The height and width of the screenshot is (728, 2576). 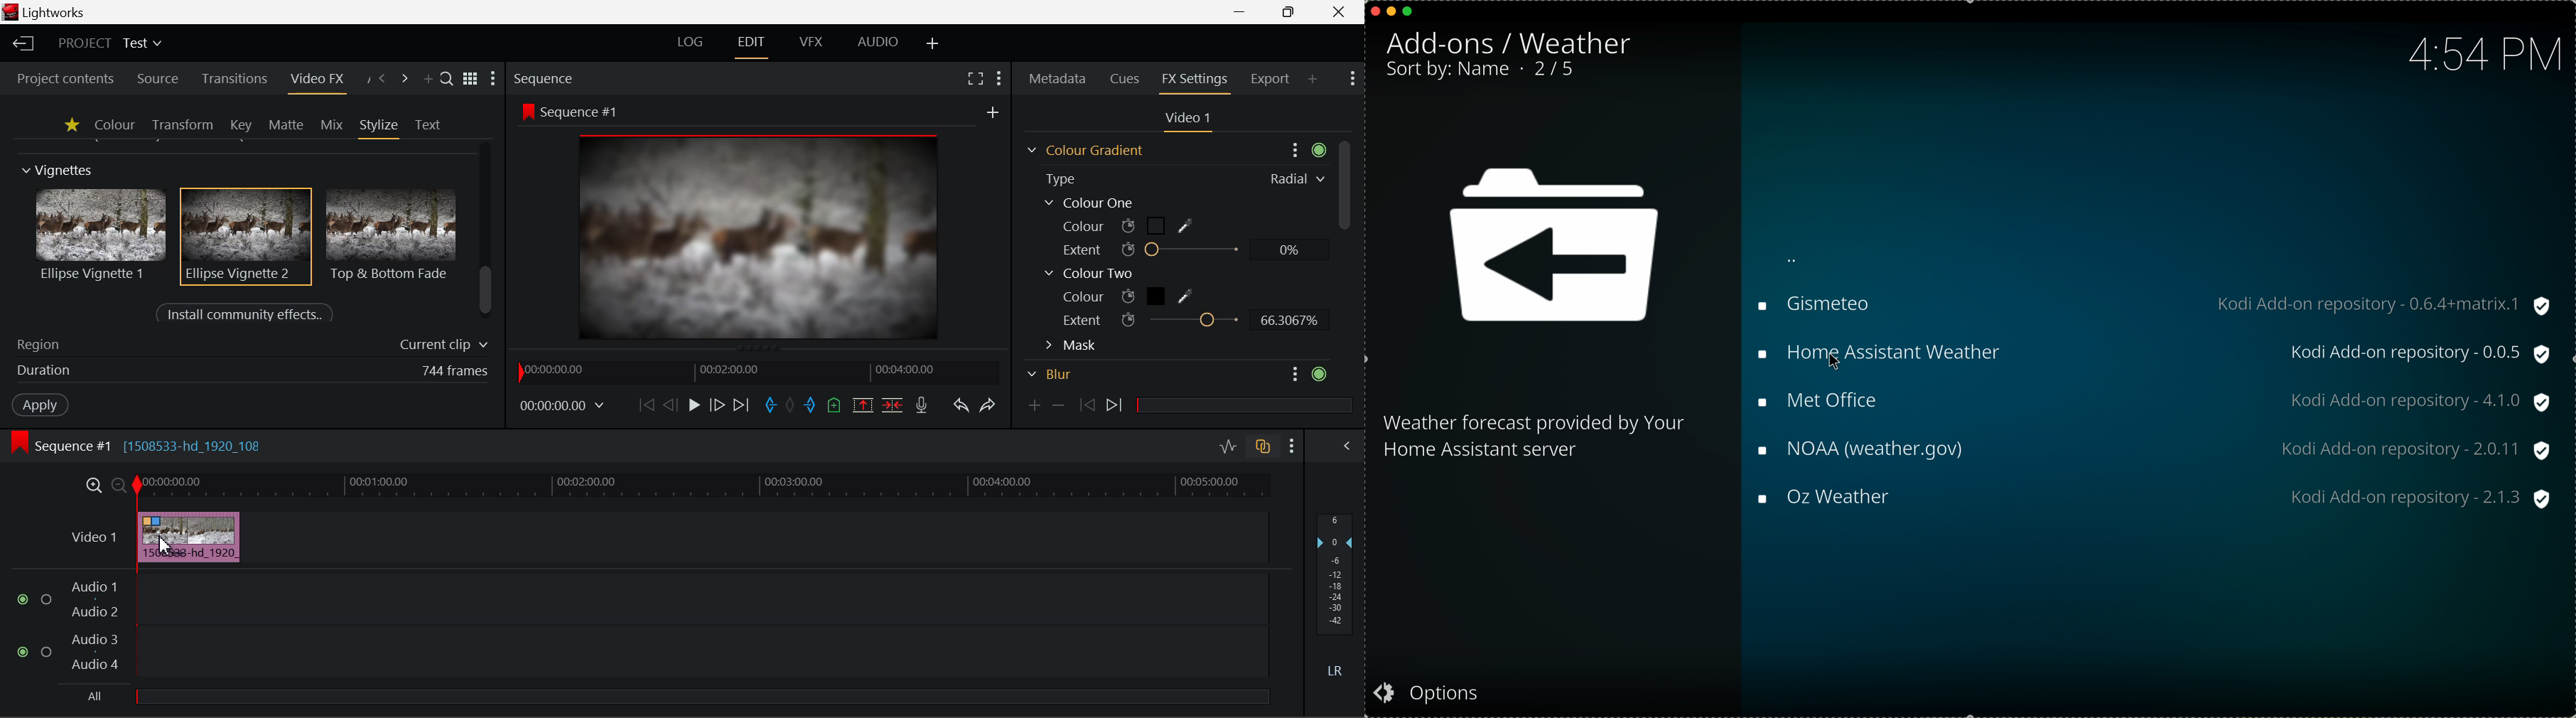 What do you see at coordinates (155, 77) in the screenshot?
I see `Source` at bounding box center [155, 77].